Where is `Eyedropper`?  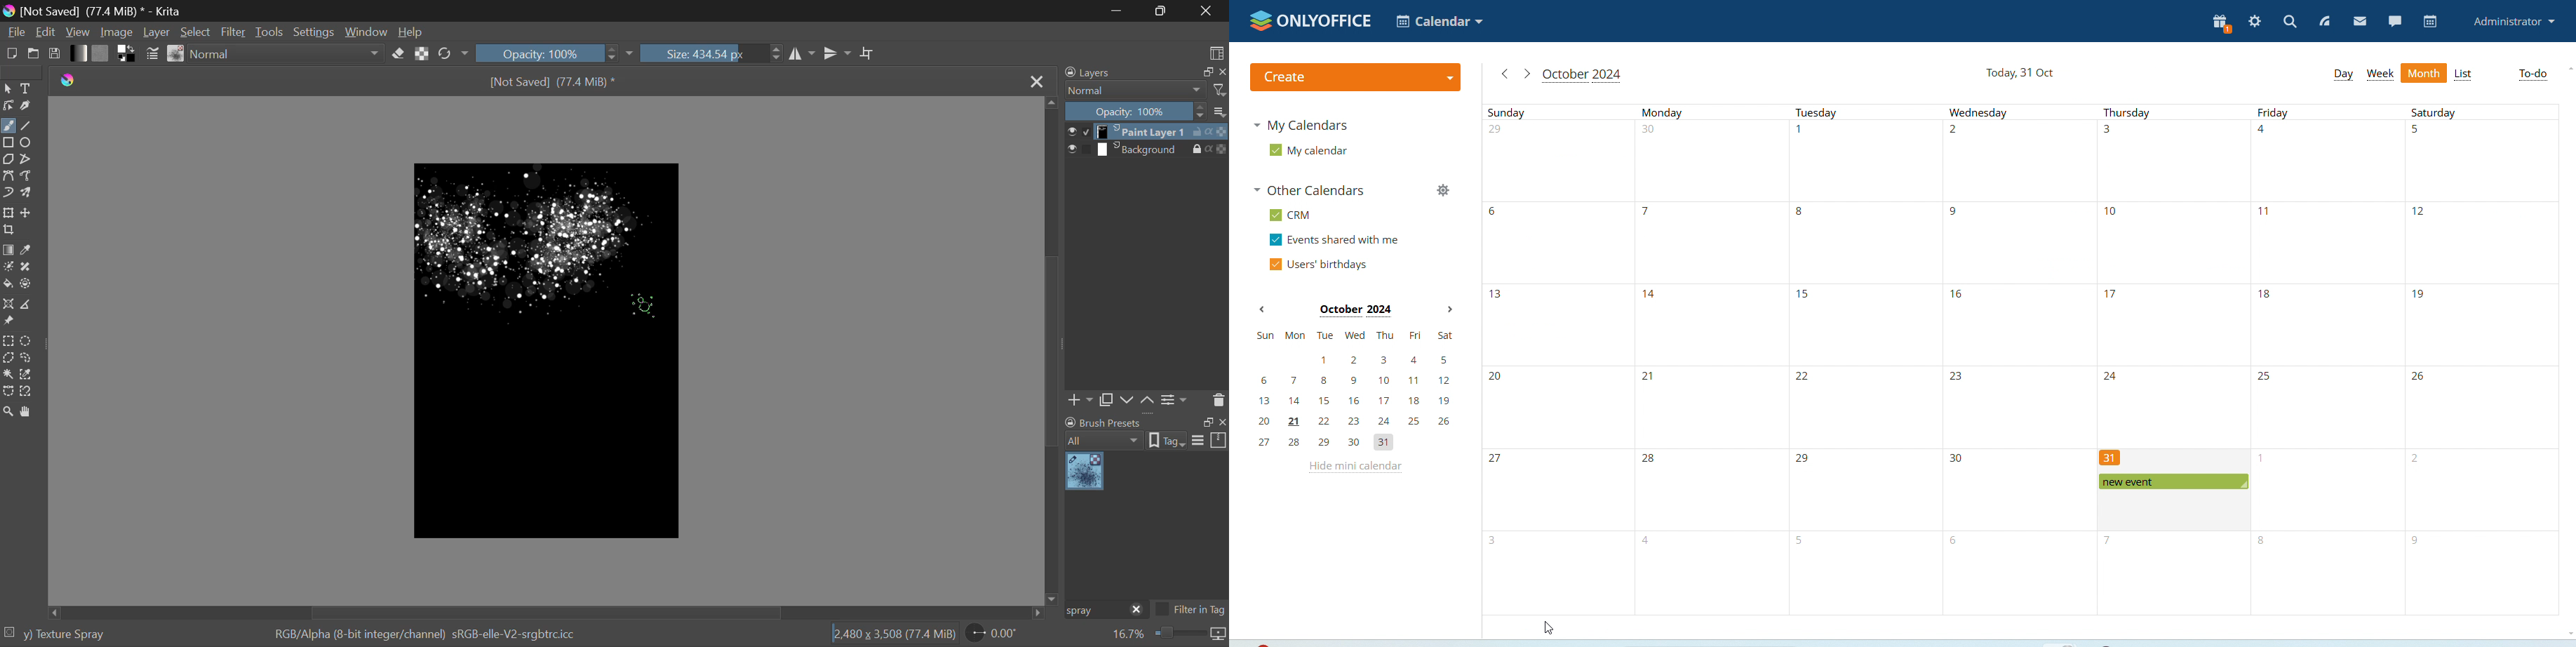
Eyedropper is located at coordinates (28, 251).